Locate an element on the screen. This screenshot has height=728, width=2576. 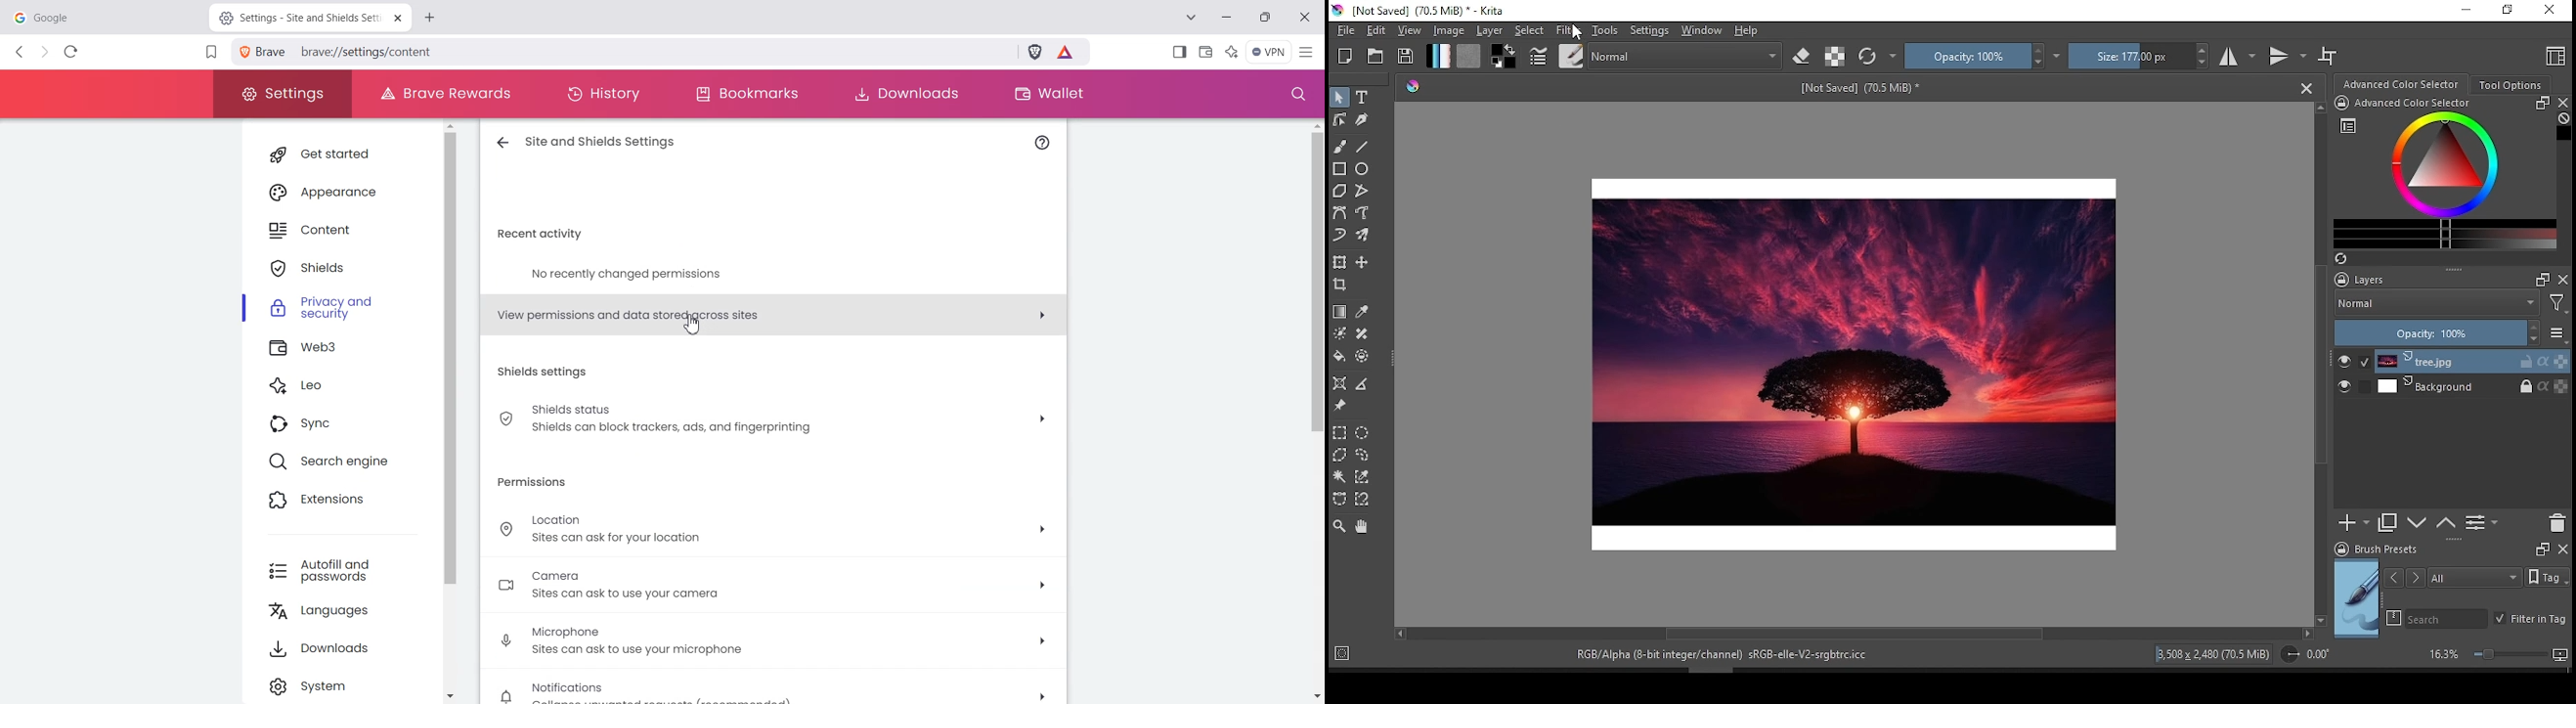
edit brush settings is located at coordinates (1539, 55).